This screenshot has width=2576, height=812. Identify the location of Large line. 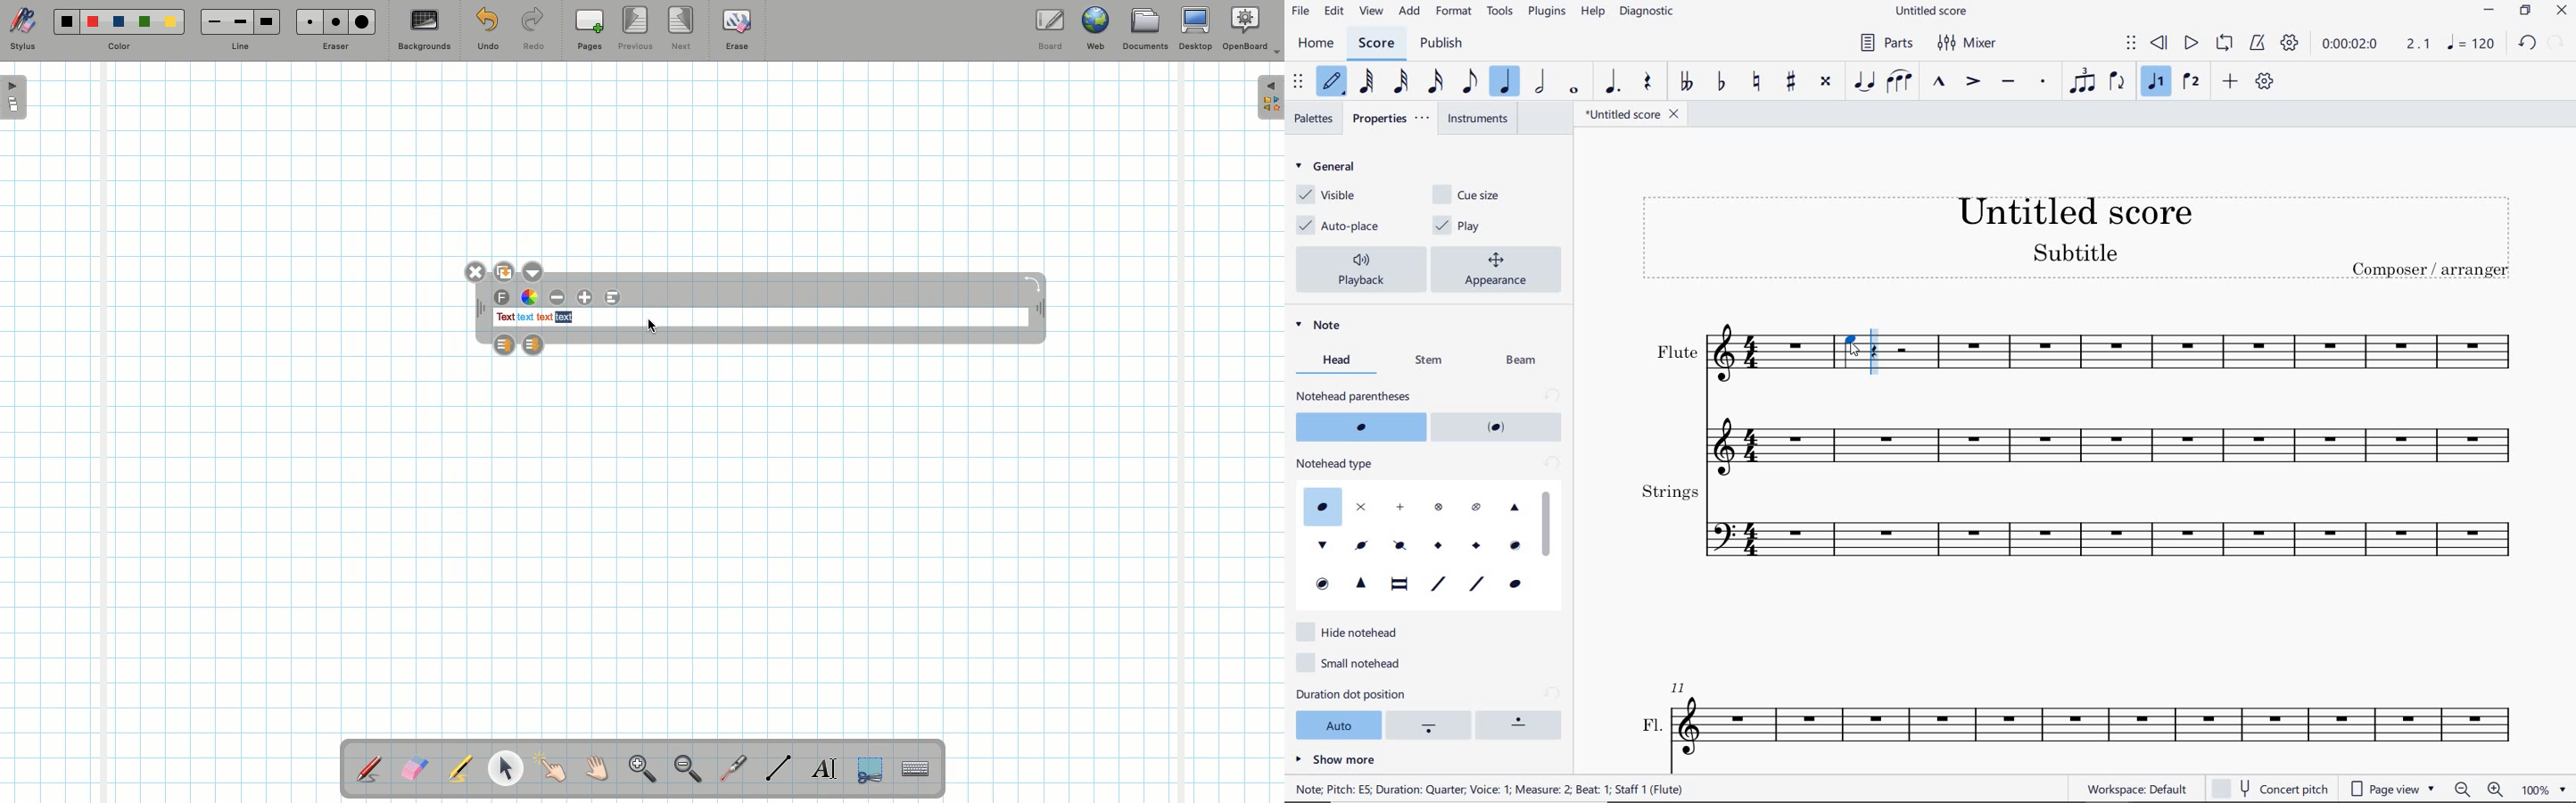
(268, 21).